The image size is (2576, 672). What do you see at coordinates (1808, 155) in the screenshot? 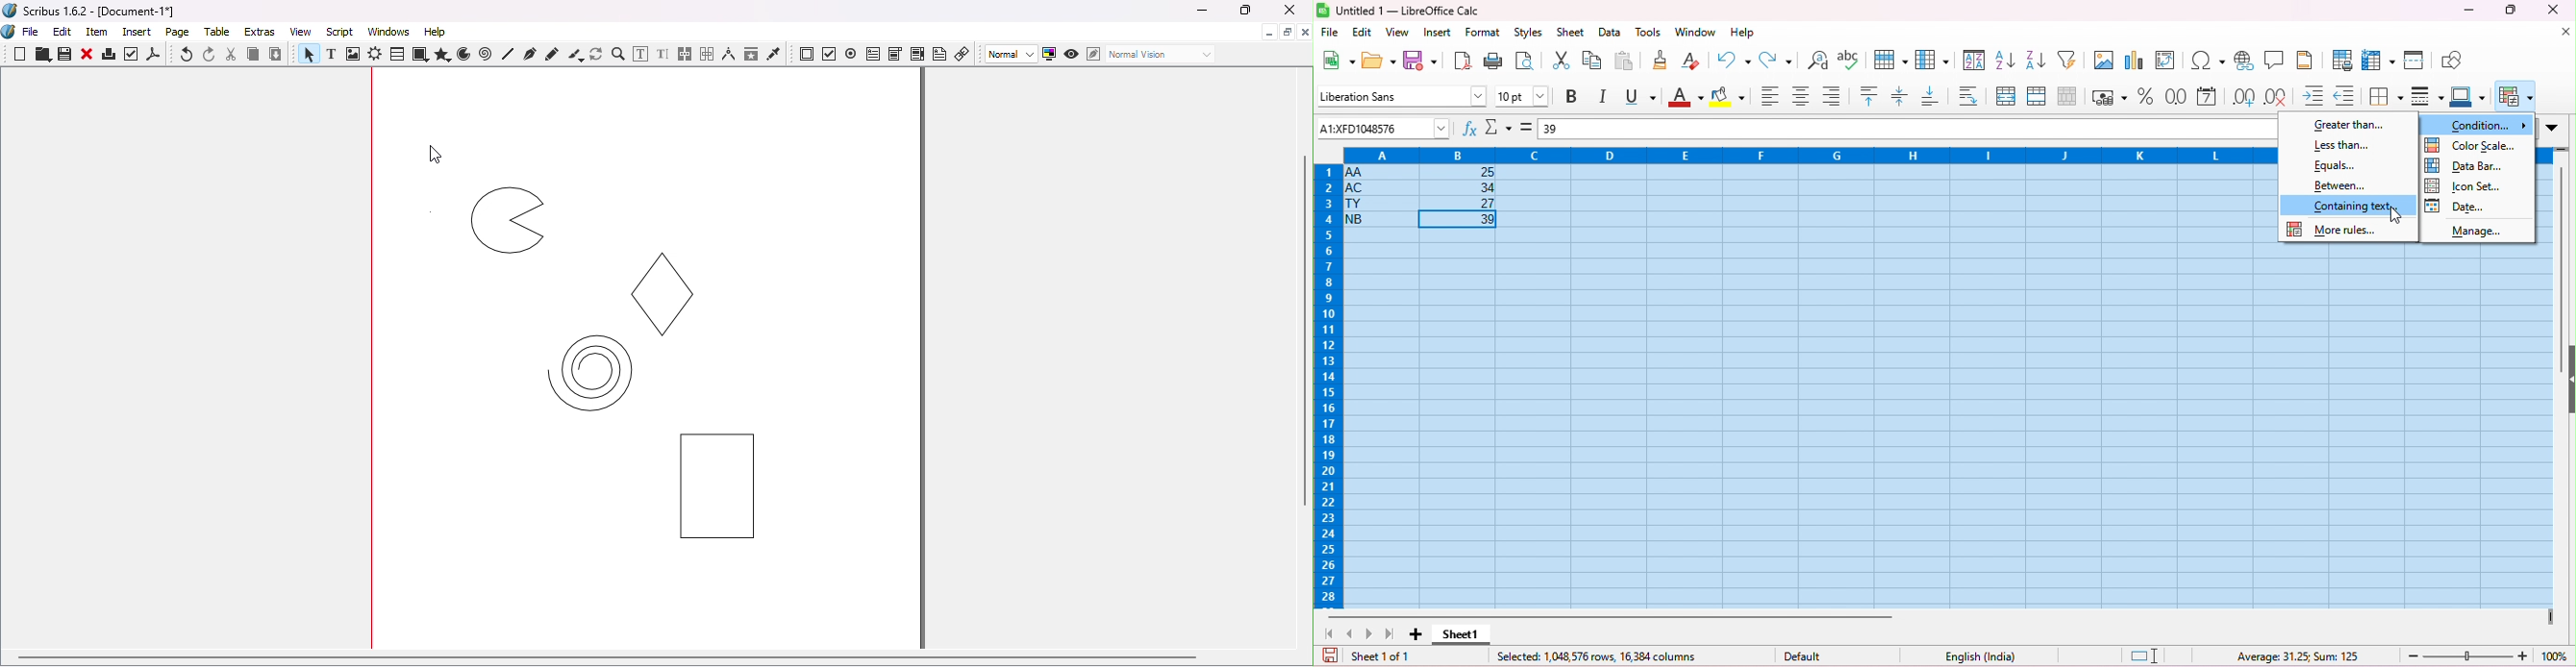
I see `column headings` at bounding box center [1808, 155].